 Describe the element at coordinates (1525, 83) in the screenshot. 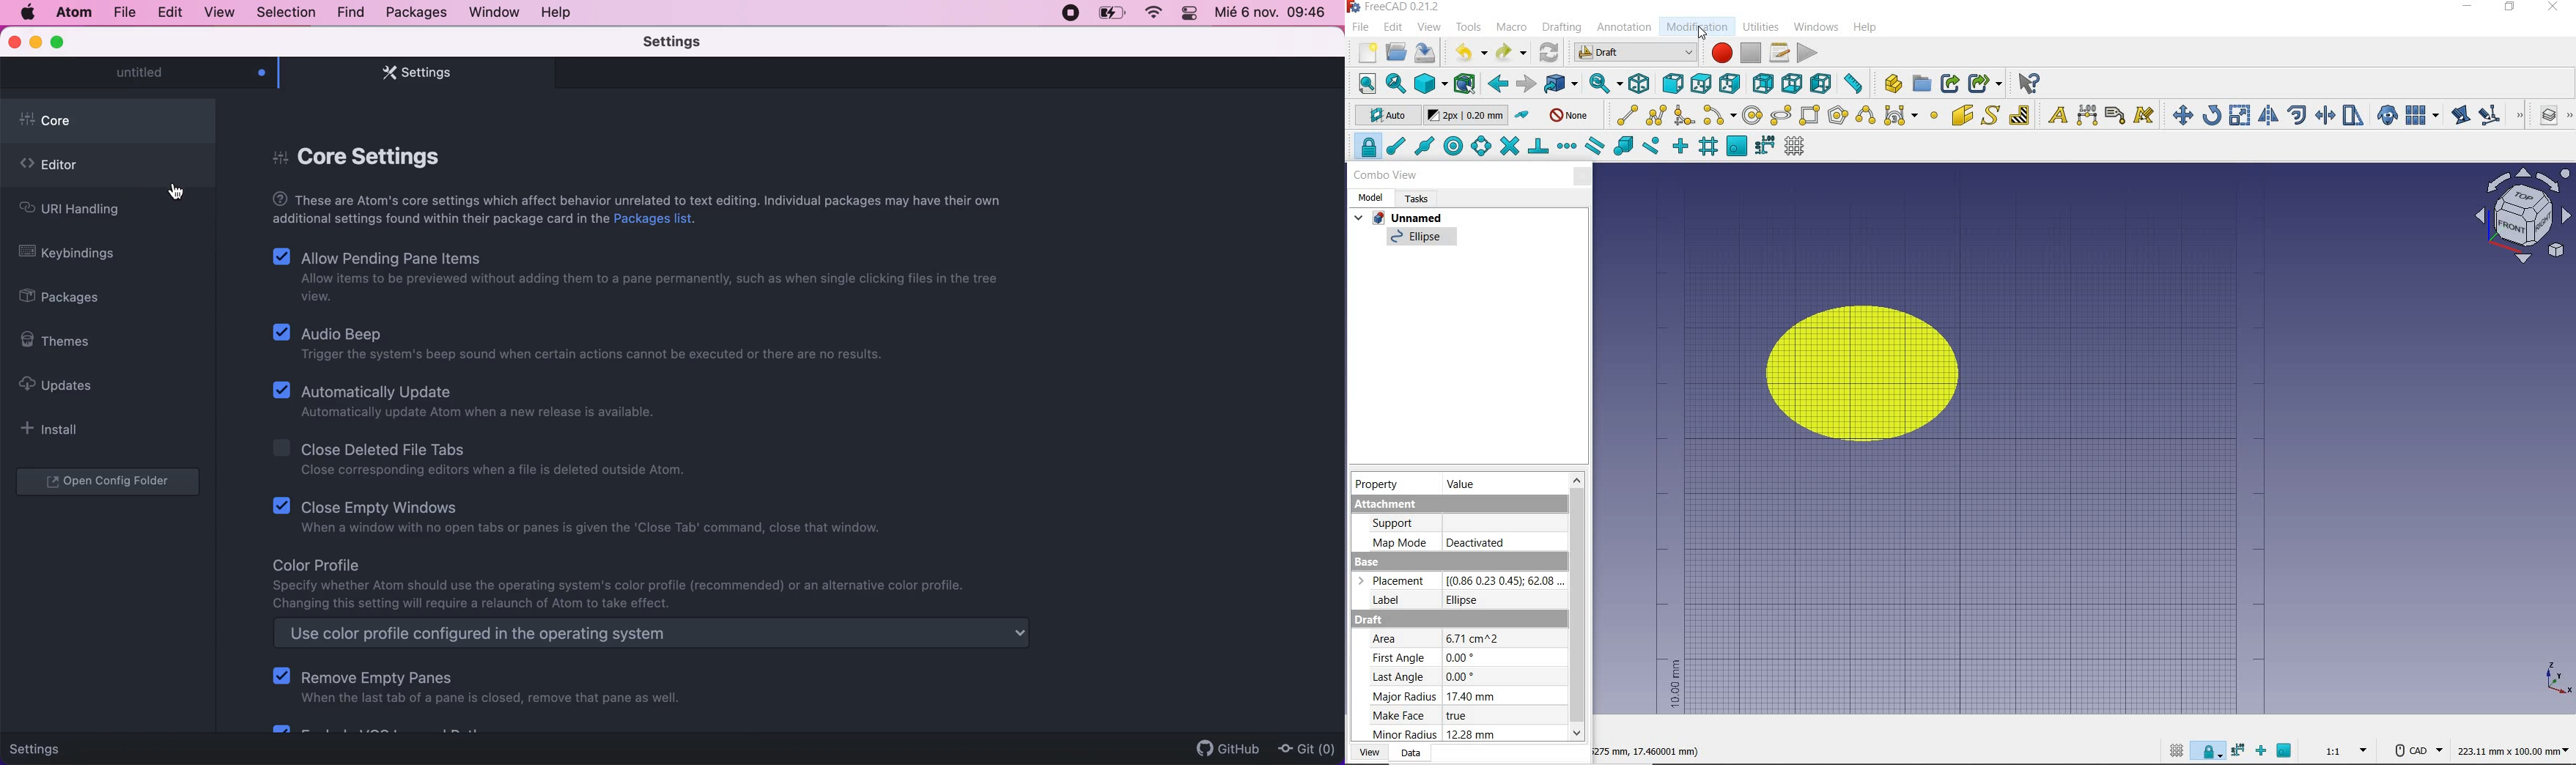

I see `forward` at that location.